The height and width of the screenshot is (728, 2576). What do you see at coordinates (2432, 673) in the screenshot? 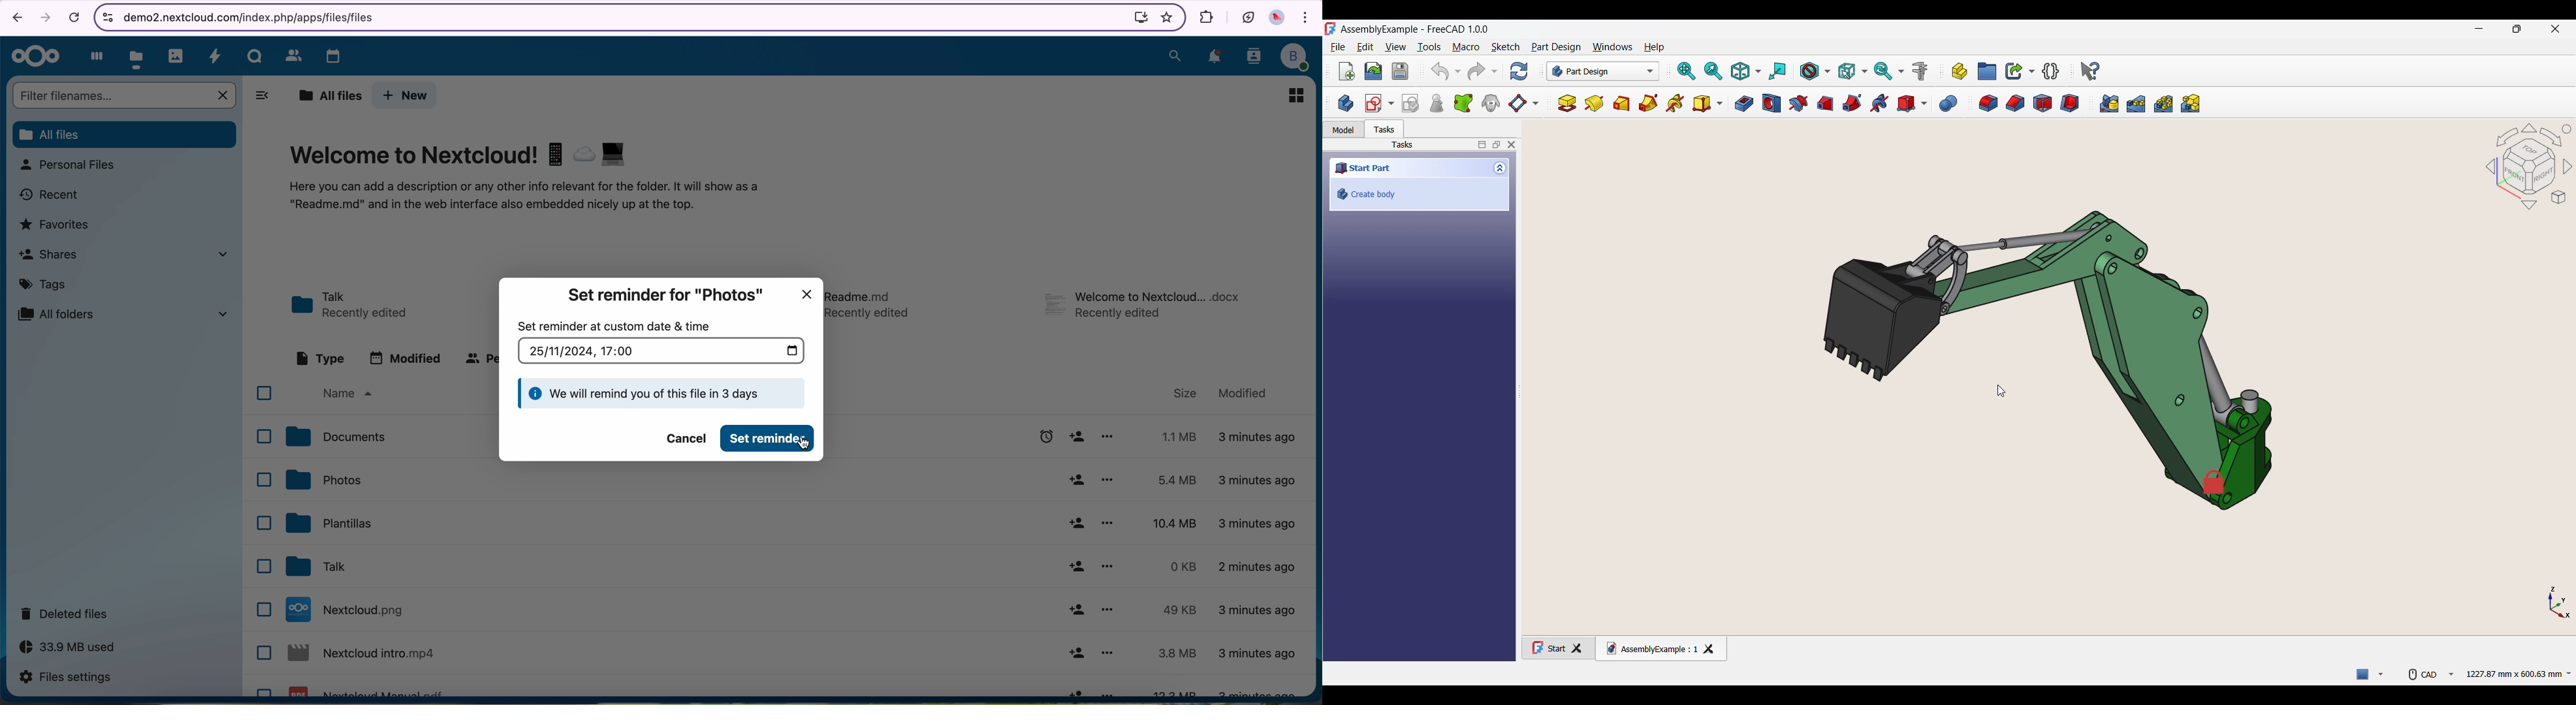
I see `CAD navigation style options` at bounding box center [2432, 673].